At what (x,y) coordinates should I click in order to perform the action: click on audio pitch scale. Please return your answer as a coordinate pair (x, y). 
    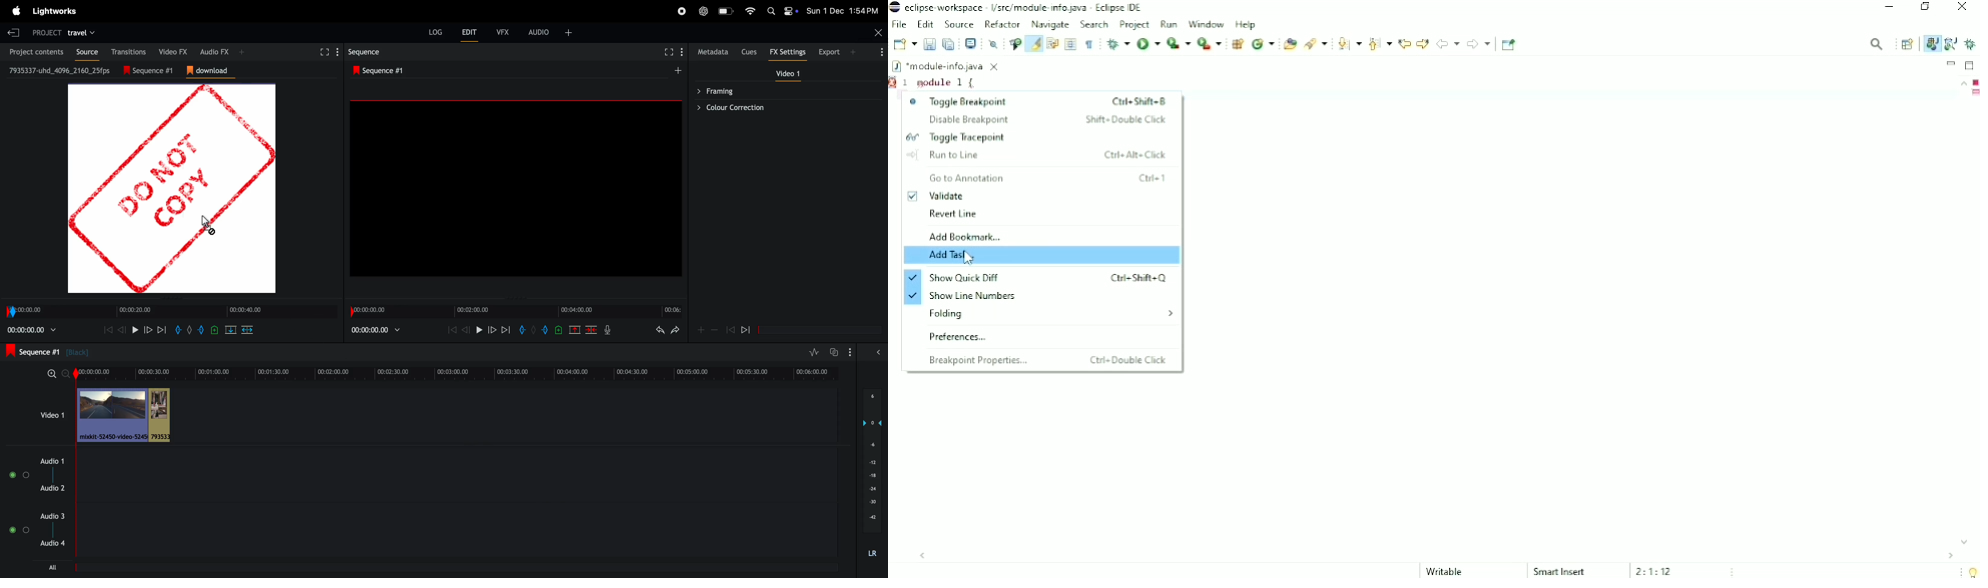
    Looking at the image, I should click on (873, 461).